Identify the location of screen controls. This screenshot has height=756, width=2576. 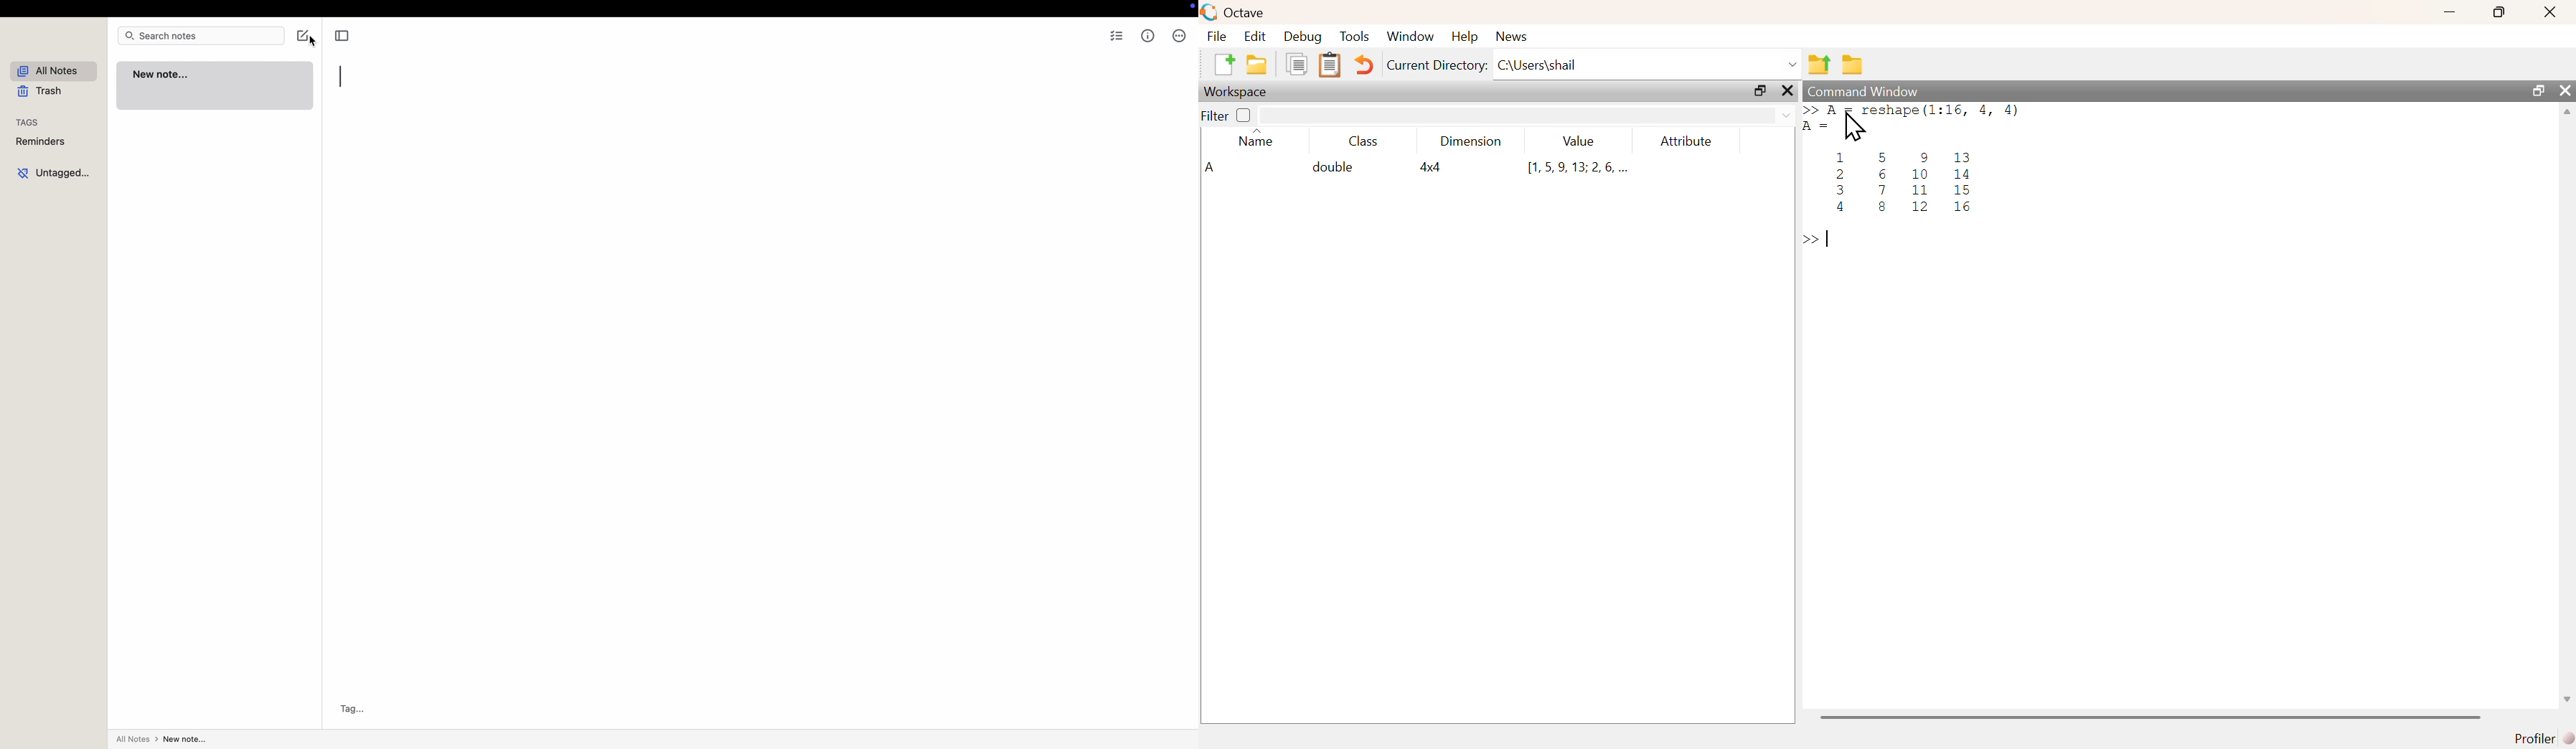
(1190, 9).